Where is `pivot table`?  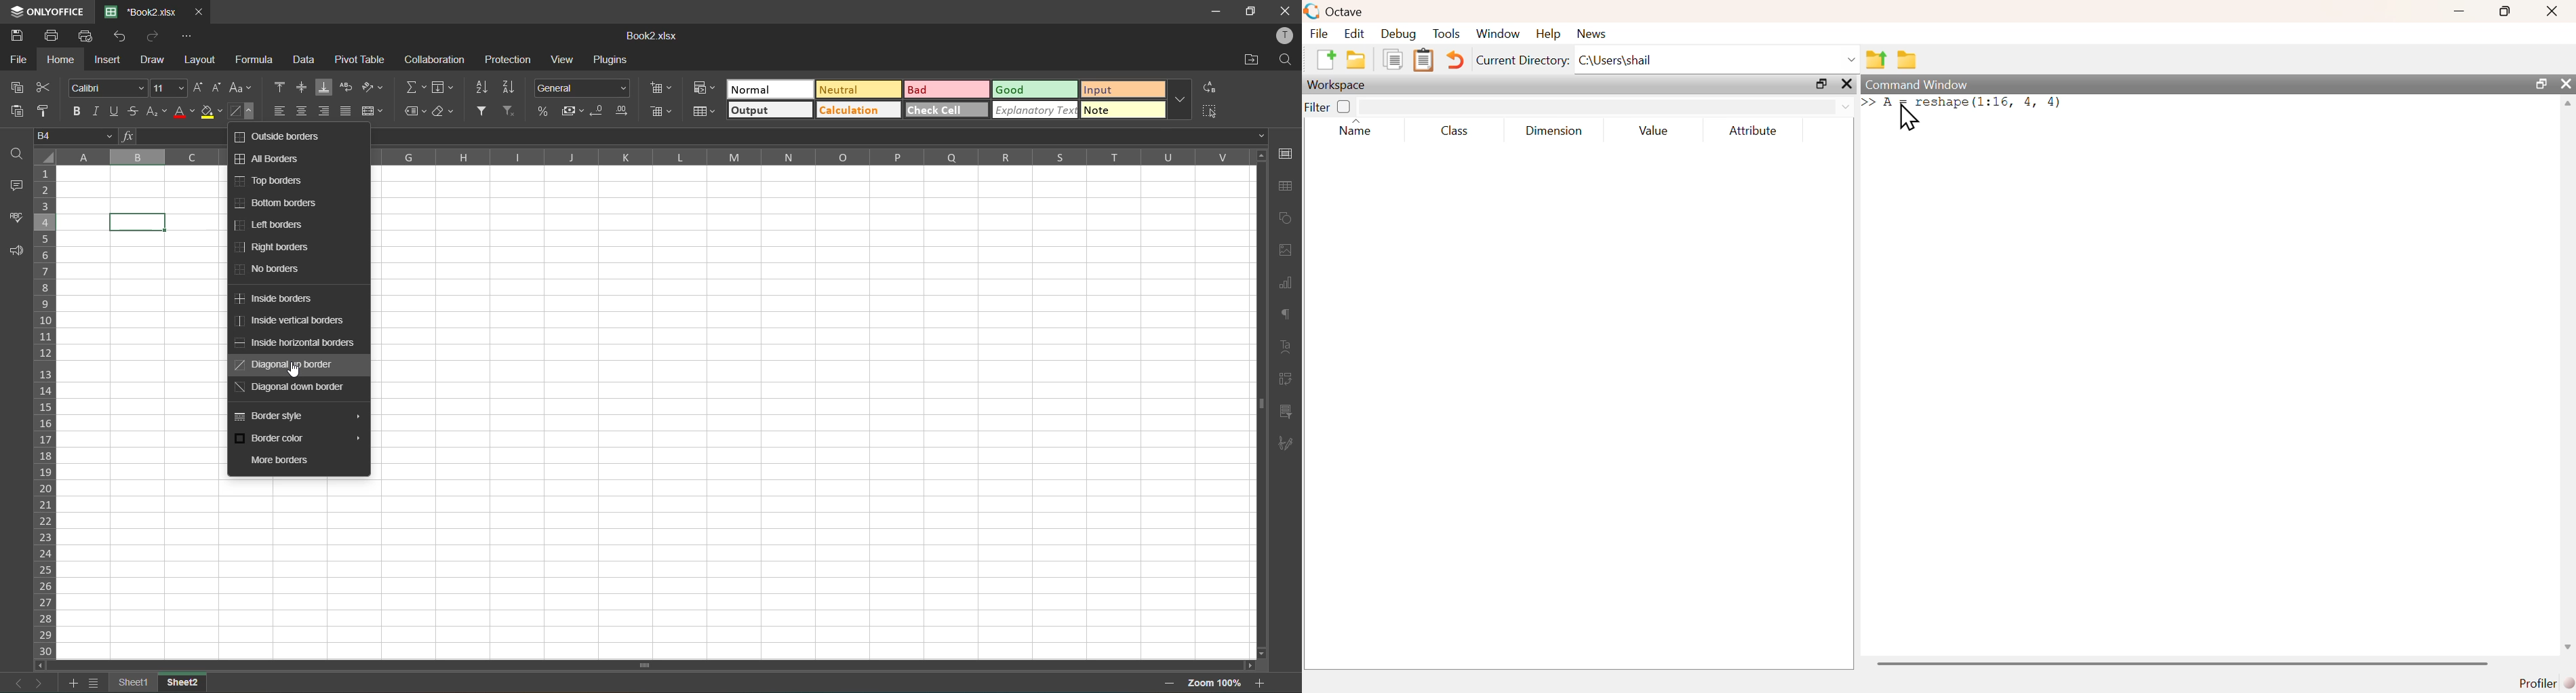 pivot table is located at coordinates (1284, 379).